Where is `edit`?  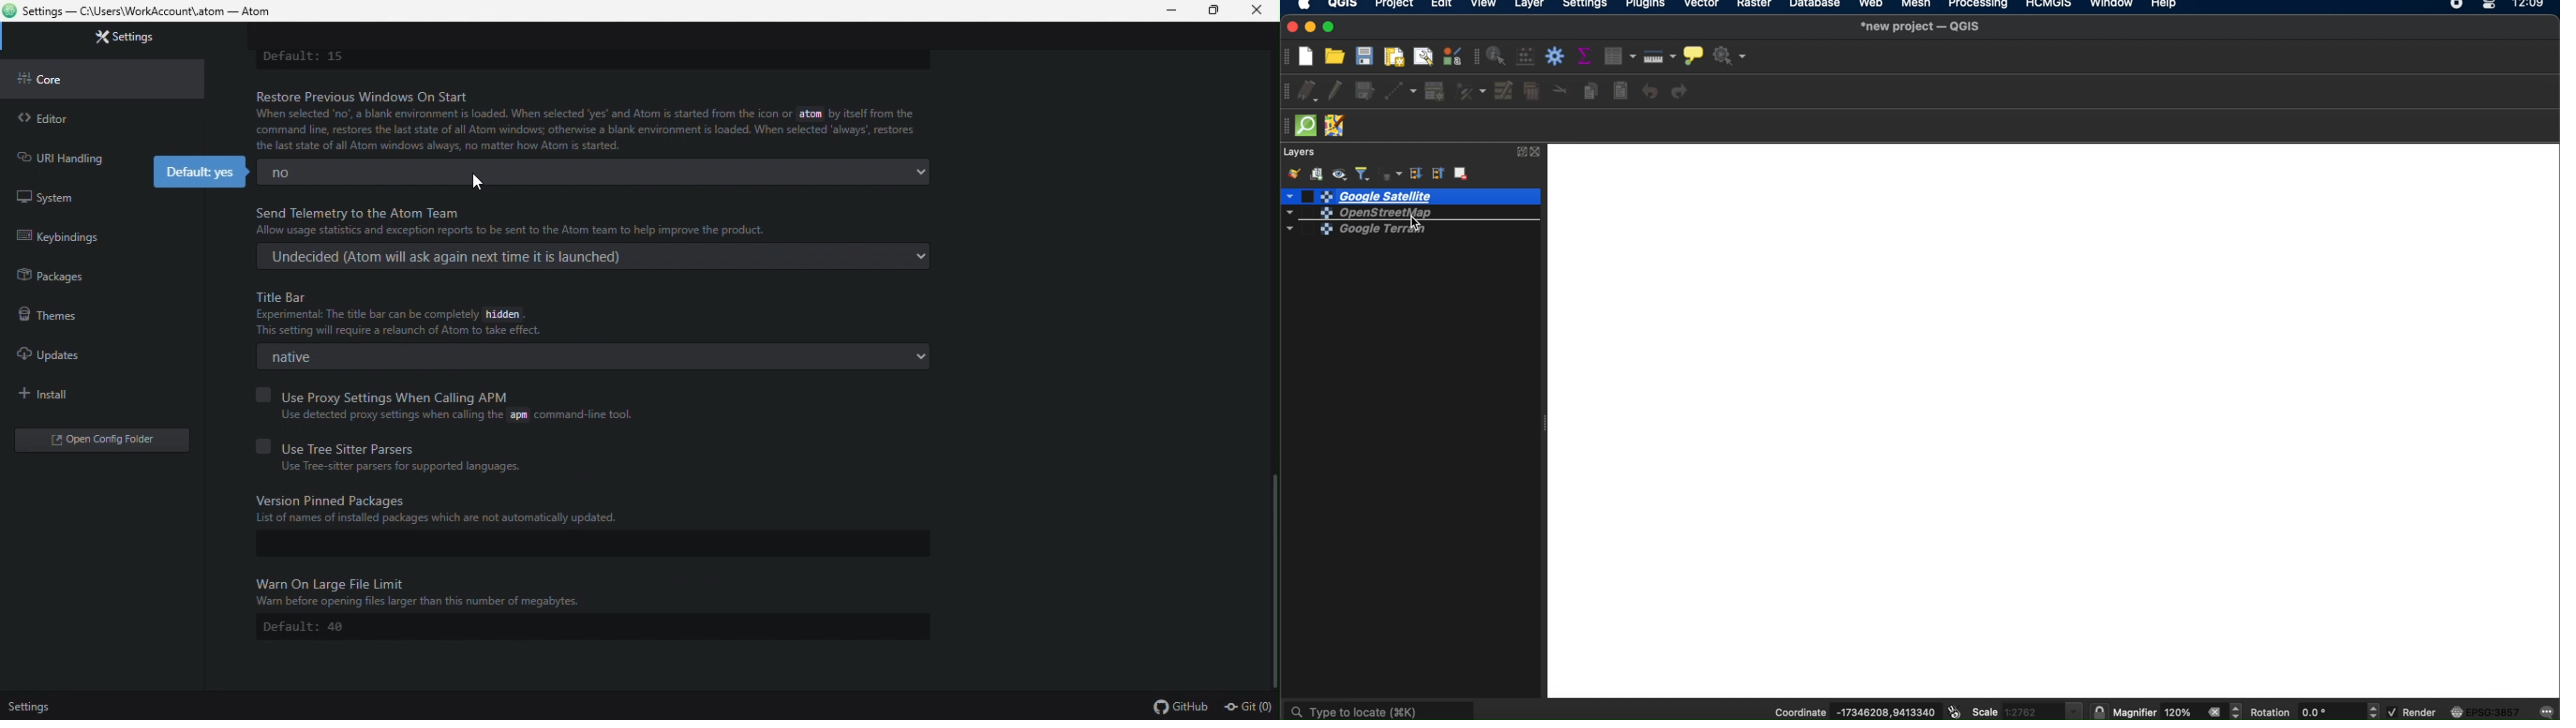
edit is located at coordinates (1441, 6).